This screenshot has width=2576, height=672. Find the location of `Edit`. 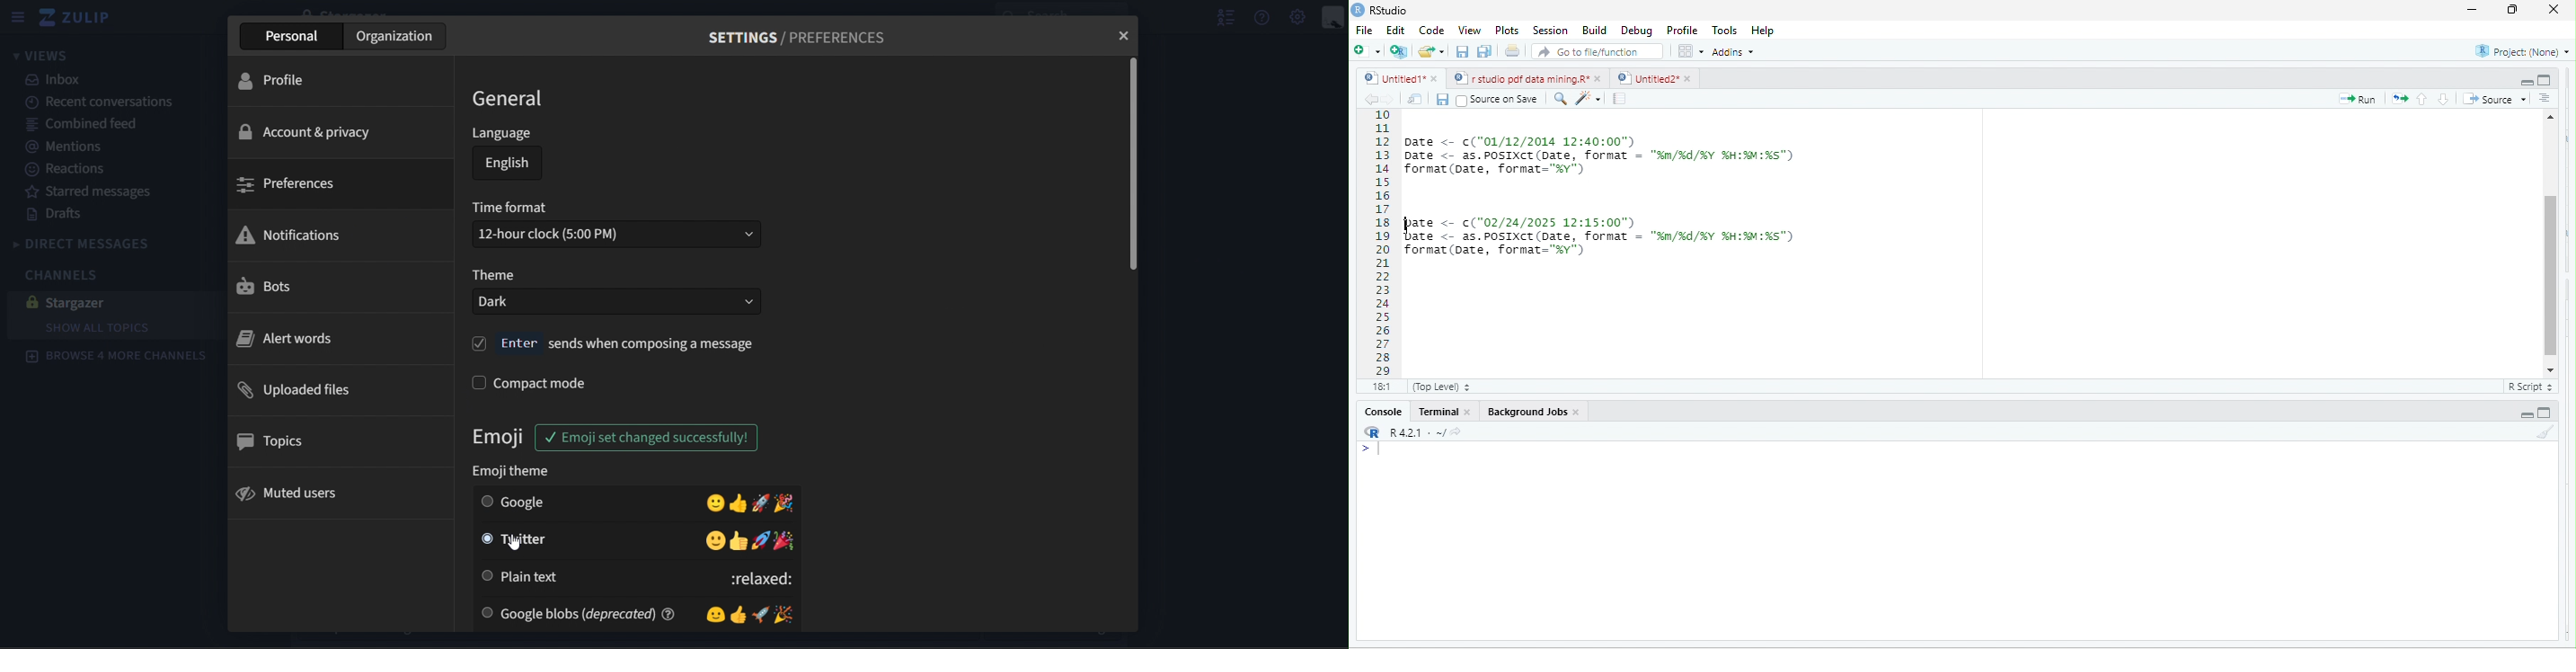

Edit is located at coordinates (1395, 32).